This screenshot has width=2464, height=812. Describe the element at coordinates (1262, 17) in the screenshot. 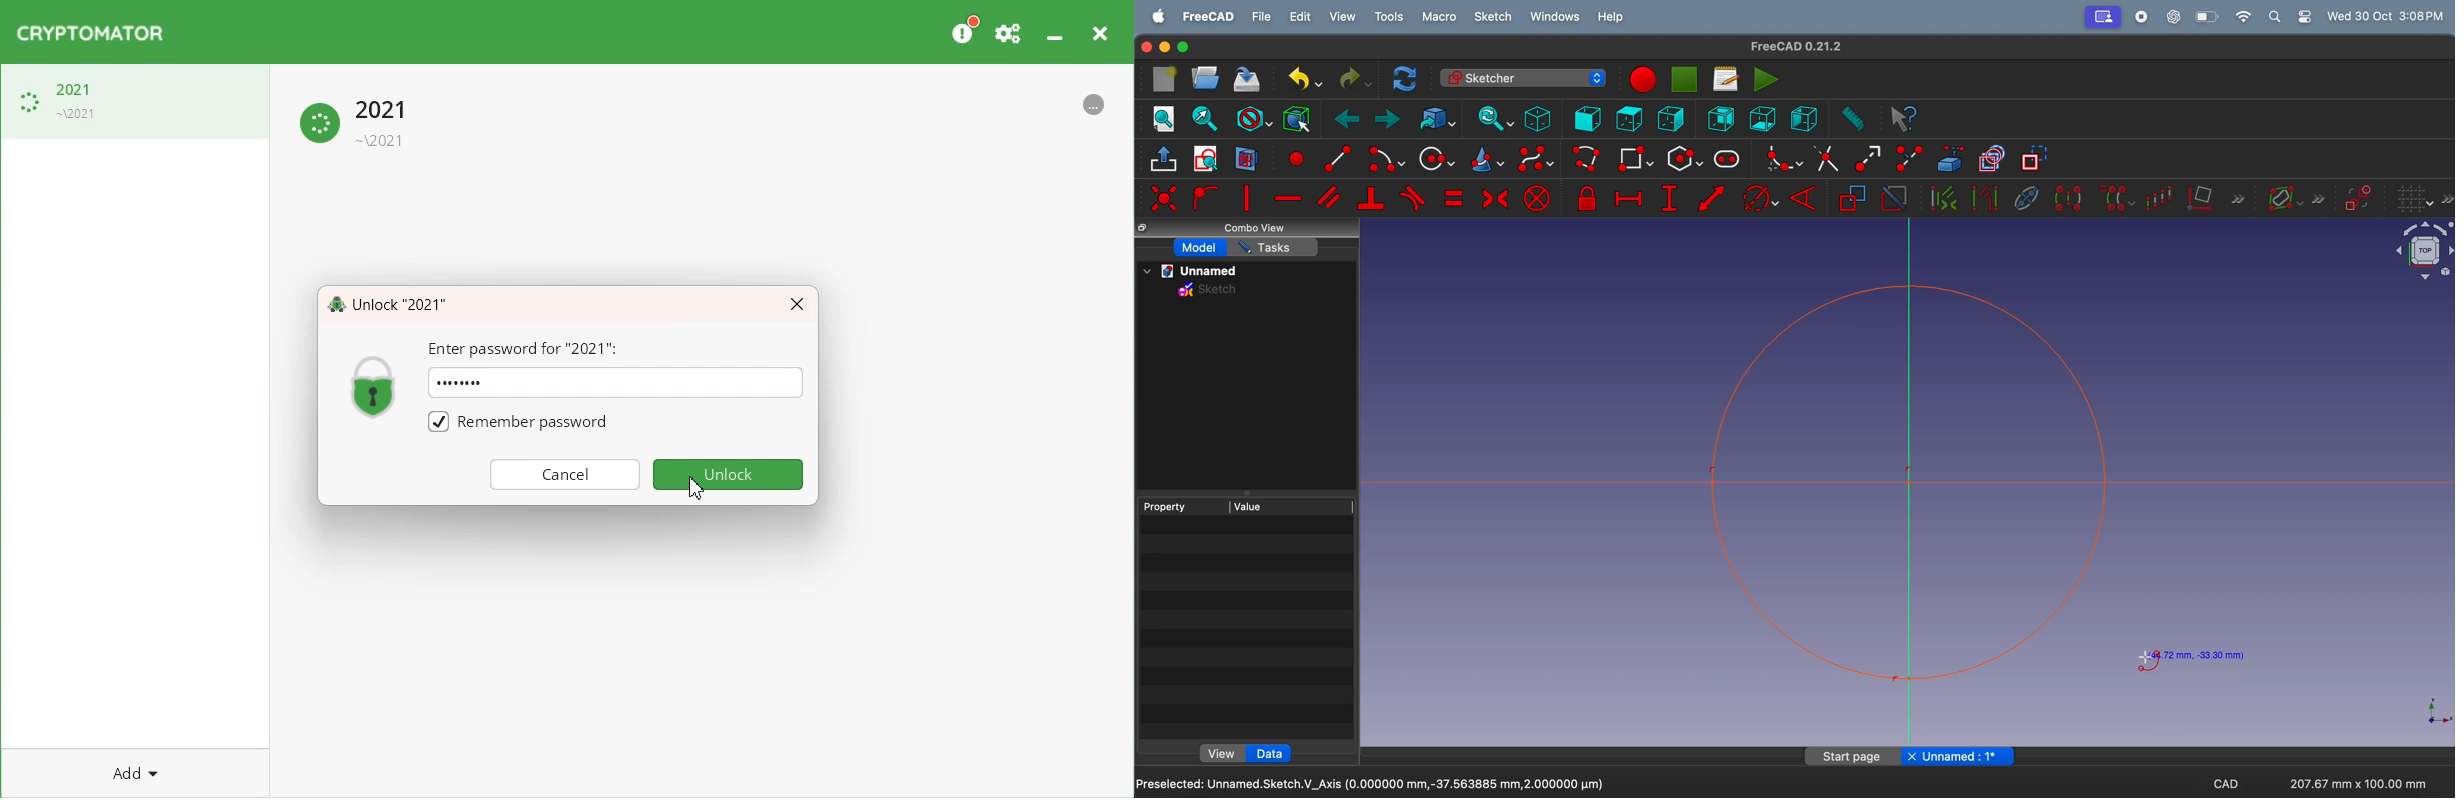

I see `file` at that location.